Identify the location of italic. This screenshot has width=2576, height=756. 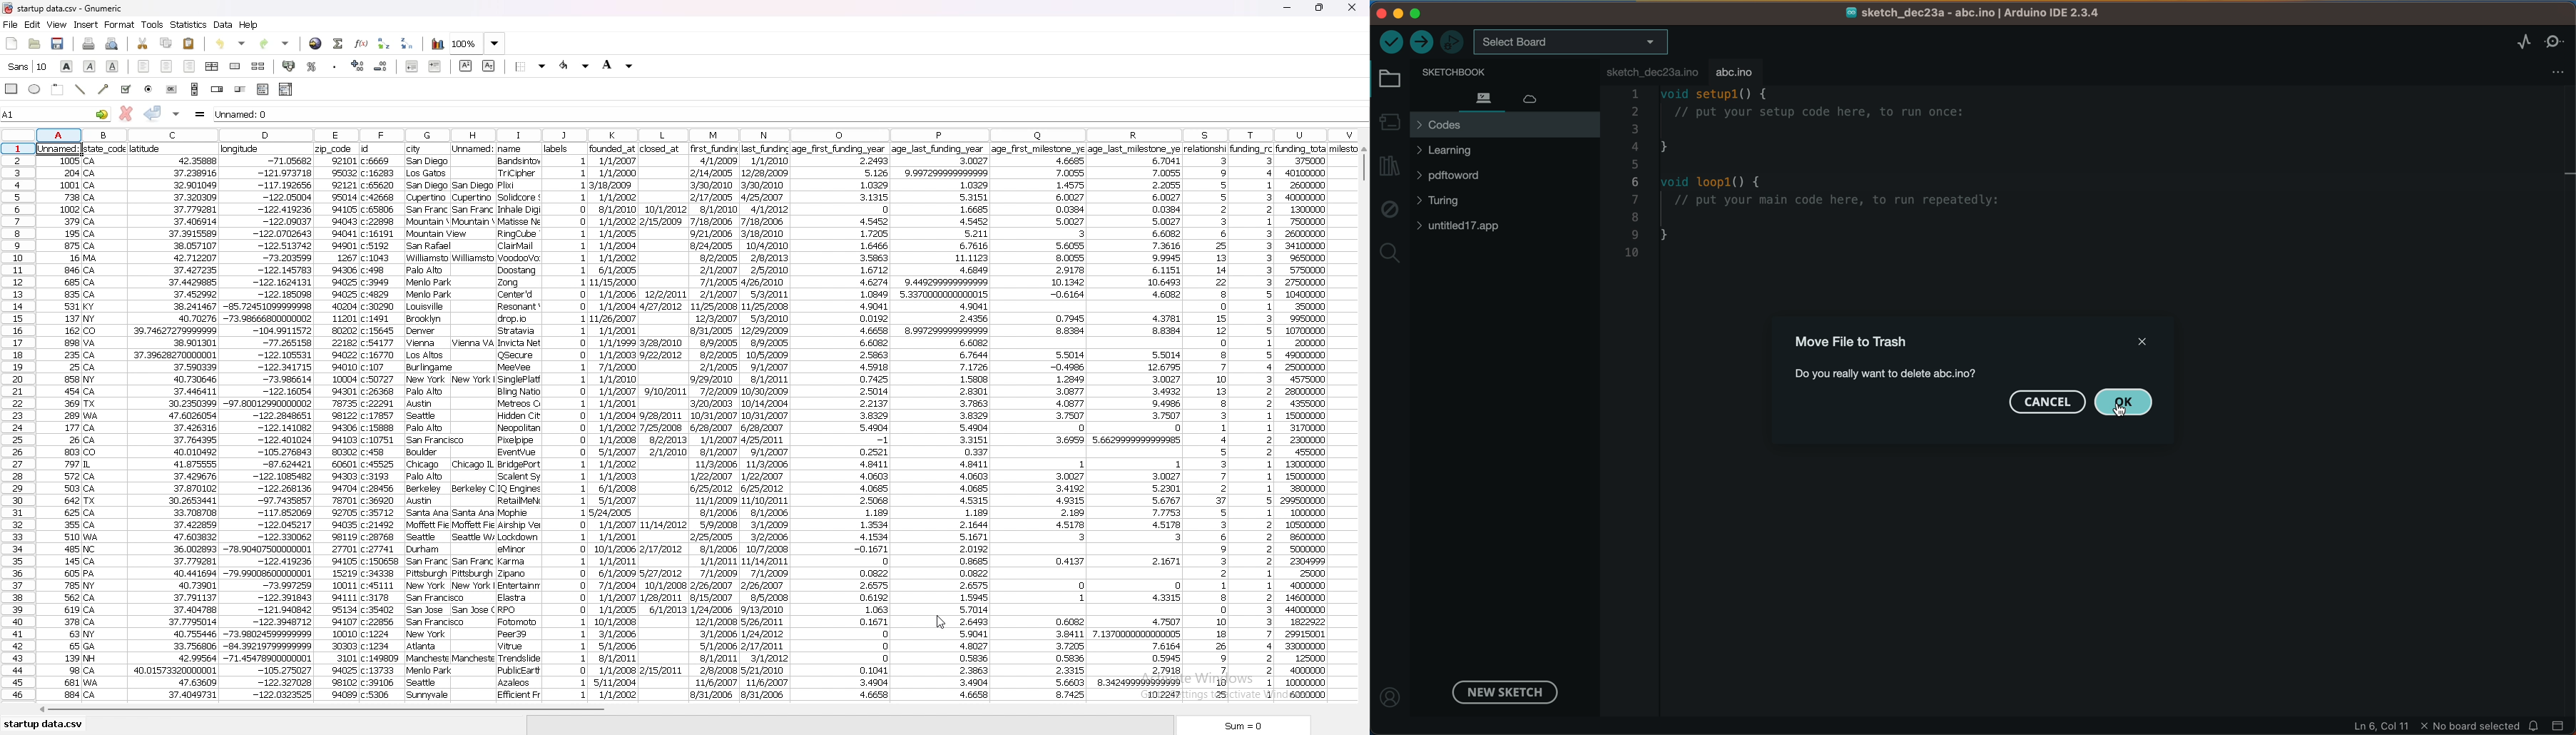
(90, 66).